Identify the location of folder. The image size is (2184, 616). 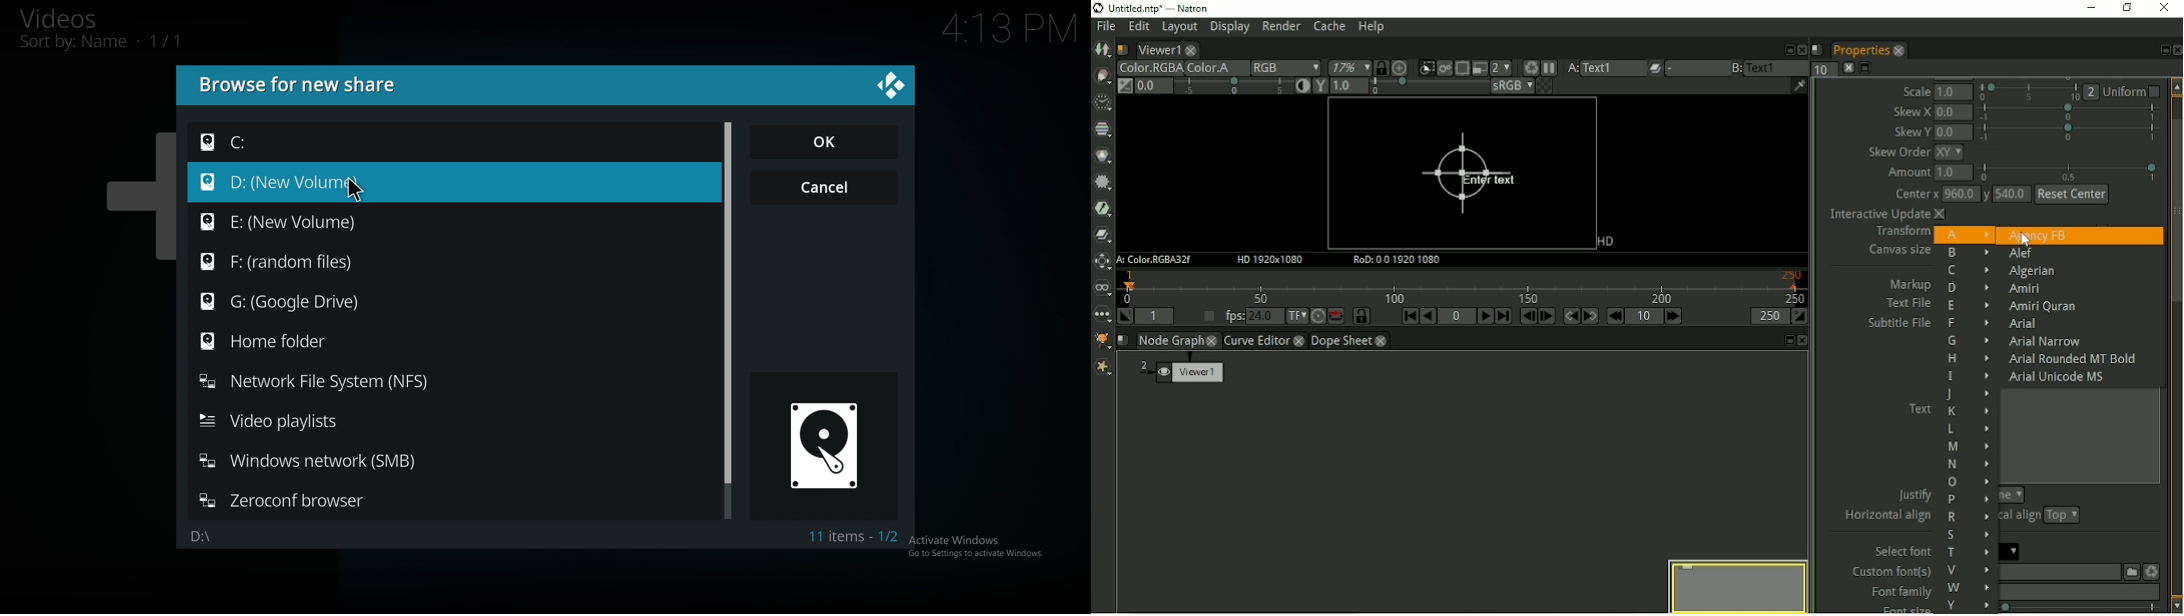
(294, 262).